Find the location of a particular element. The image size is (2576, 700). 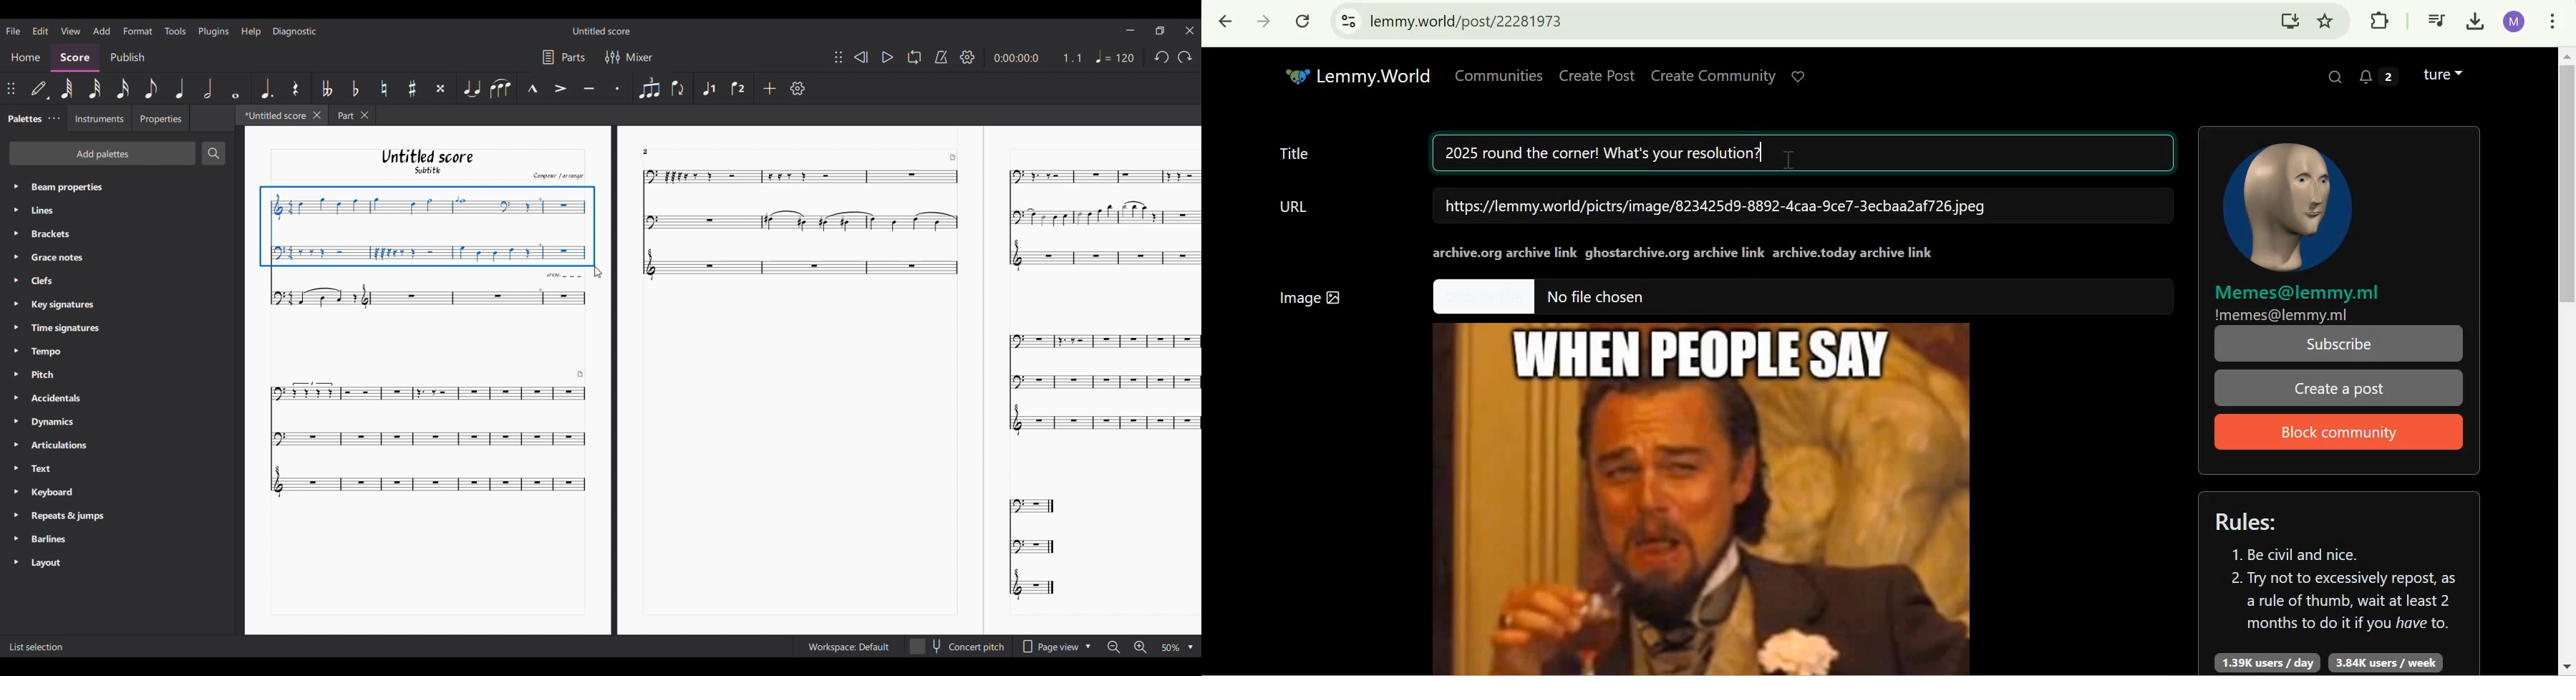

 is located at coordinates (14, 446).